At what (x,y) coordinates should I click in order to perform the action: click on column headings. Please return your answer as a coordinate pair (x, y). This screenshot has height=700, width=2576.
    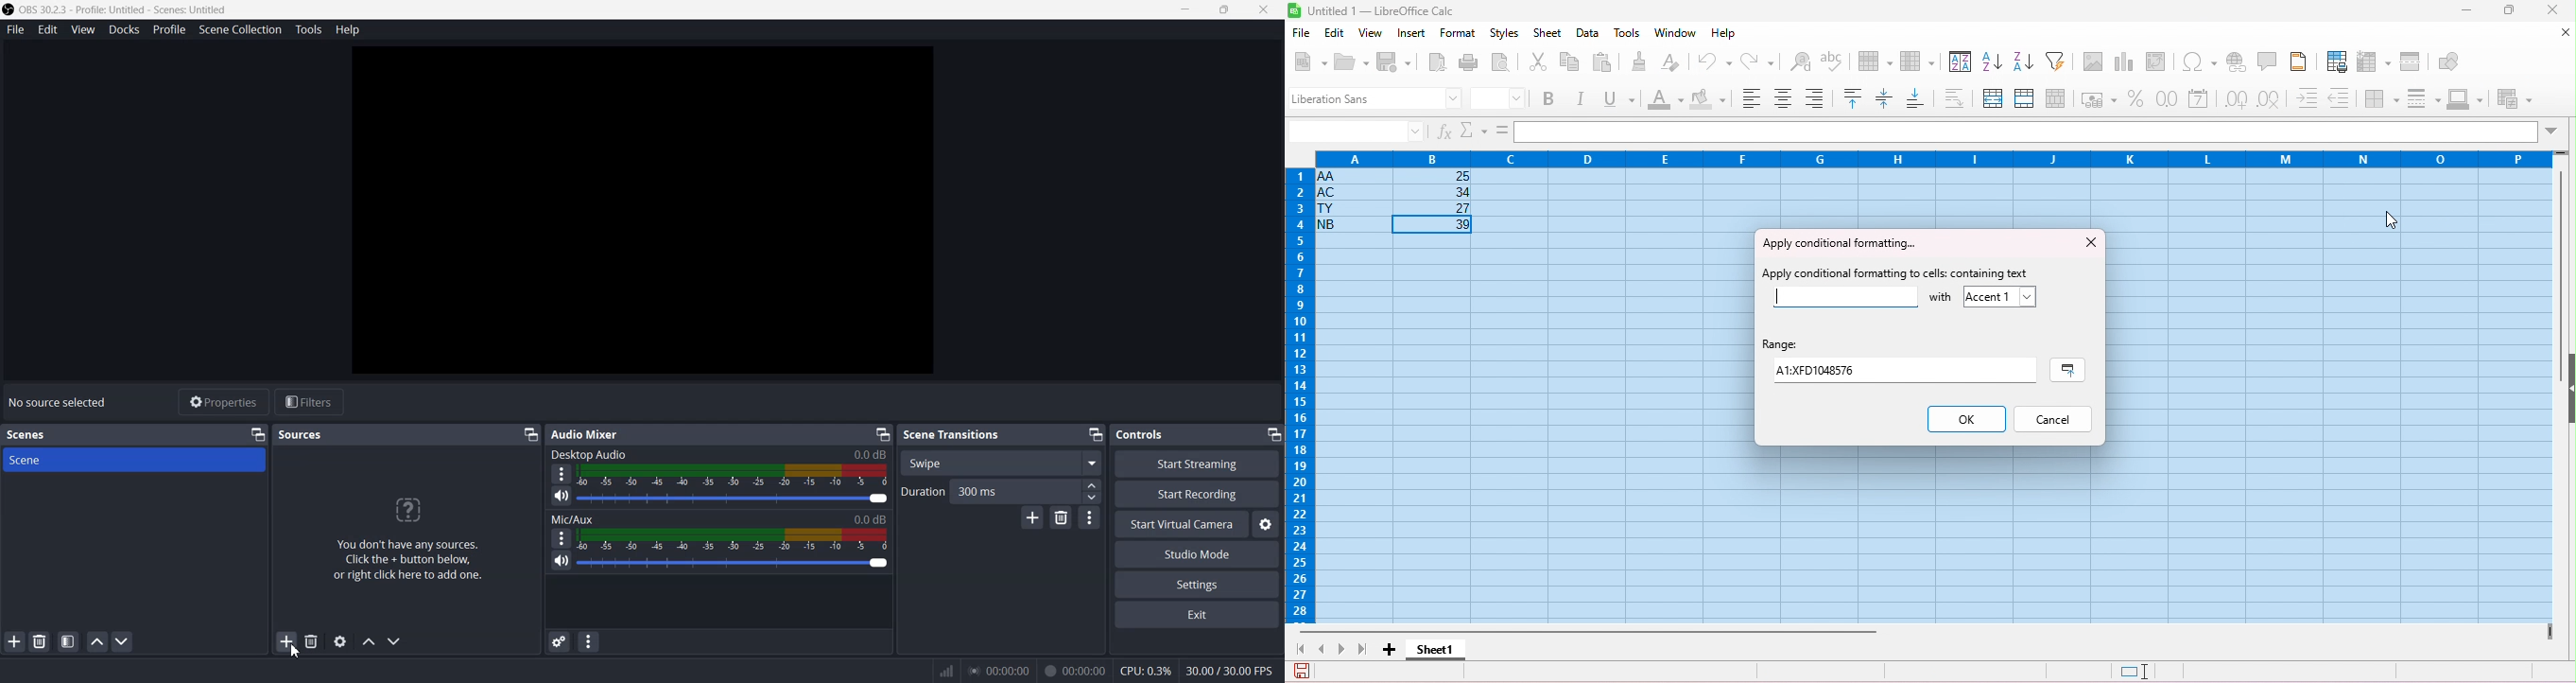
    Looking at the image, I should click on (1928, 157).